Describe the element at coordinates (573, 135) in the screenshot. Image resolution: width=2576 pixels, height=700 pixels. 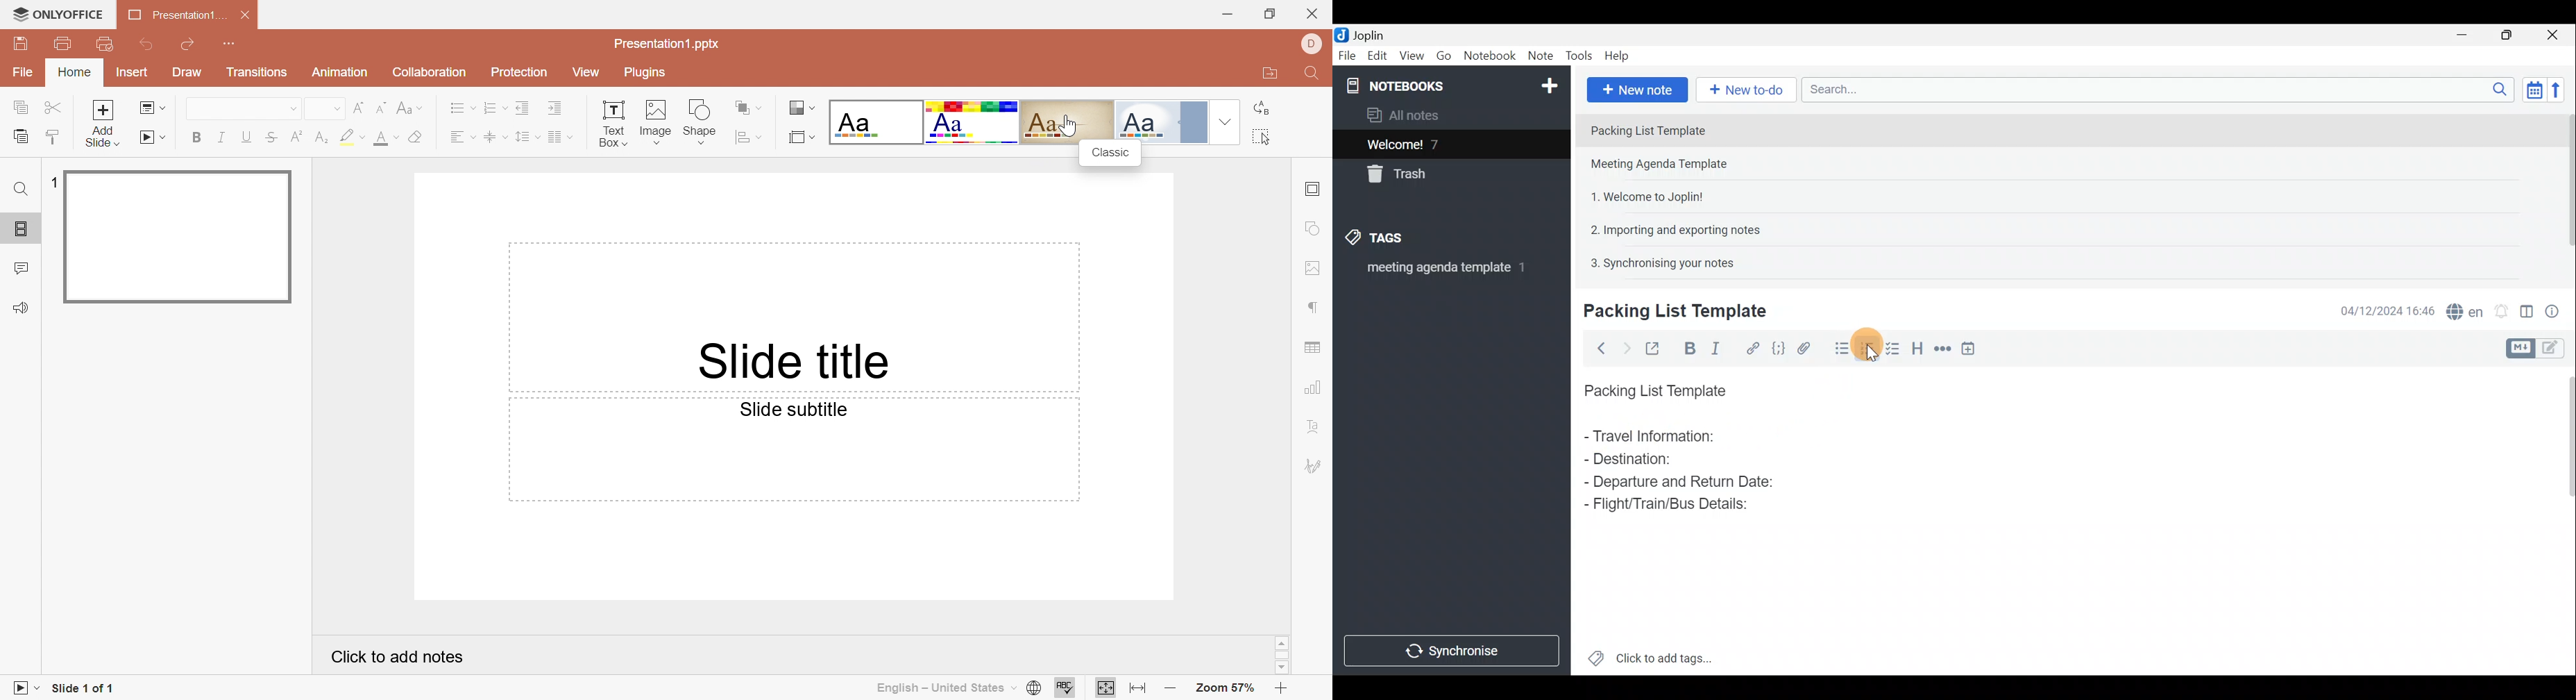
I see `Drop Down` at that location.